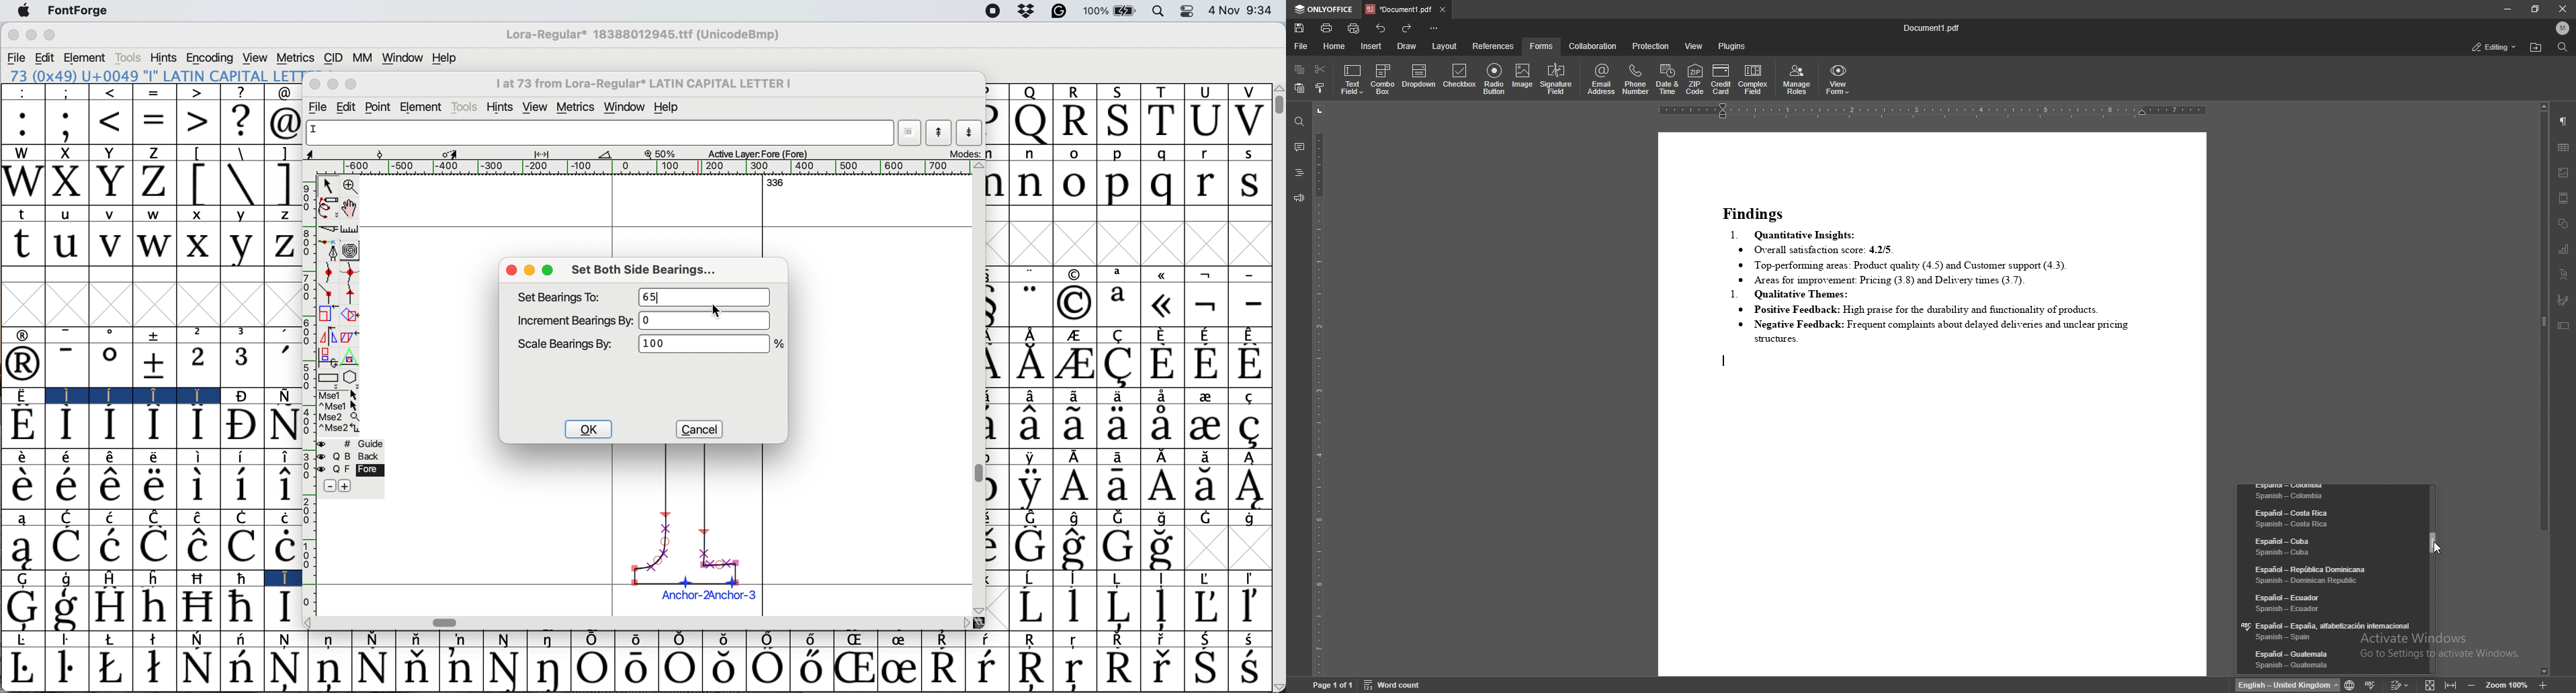 This screenshot has height=700, width=2576. Describe the element at coordinates (1251, 363) in the screenshot. I see `Symbol` at that location.